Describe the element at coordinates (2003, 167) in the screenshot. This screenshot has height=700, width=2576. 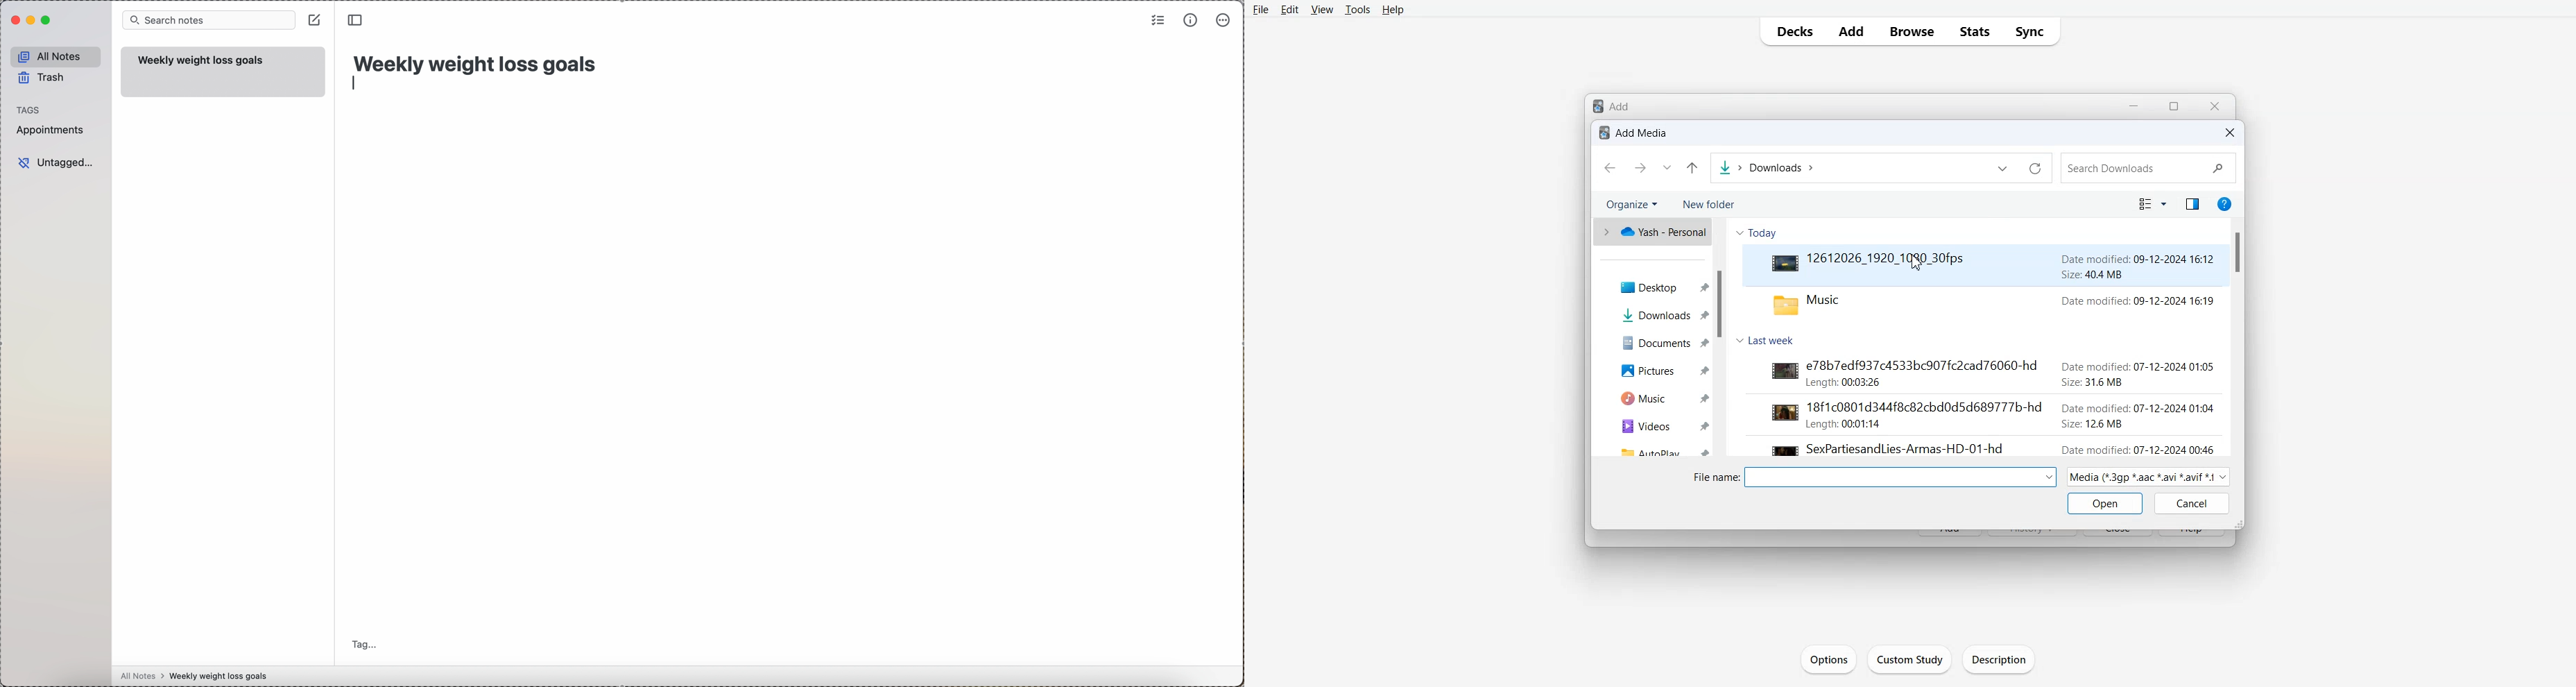
I see `Previous file` at that location.